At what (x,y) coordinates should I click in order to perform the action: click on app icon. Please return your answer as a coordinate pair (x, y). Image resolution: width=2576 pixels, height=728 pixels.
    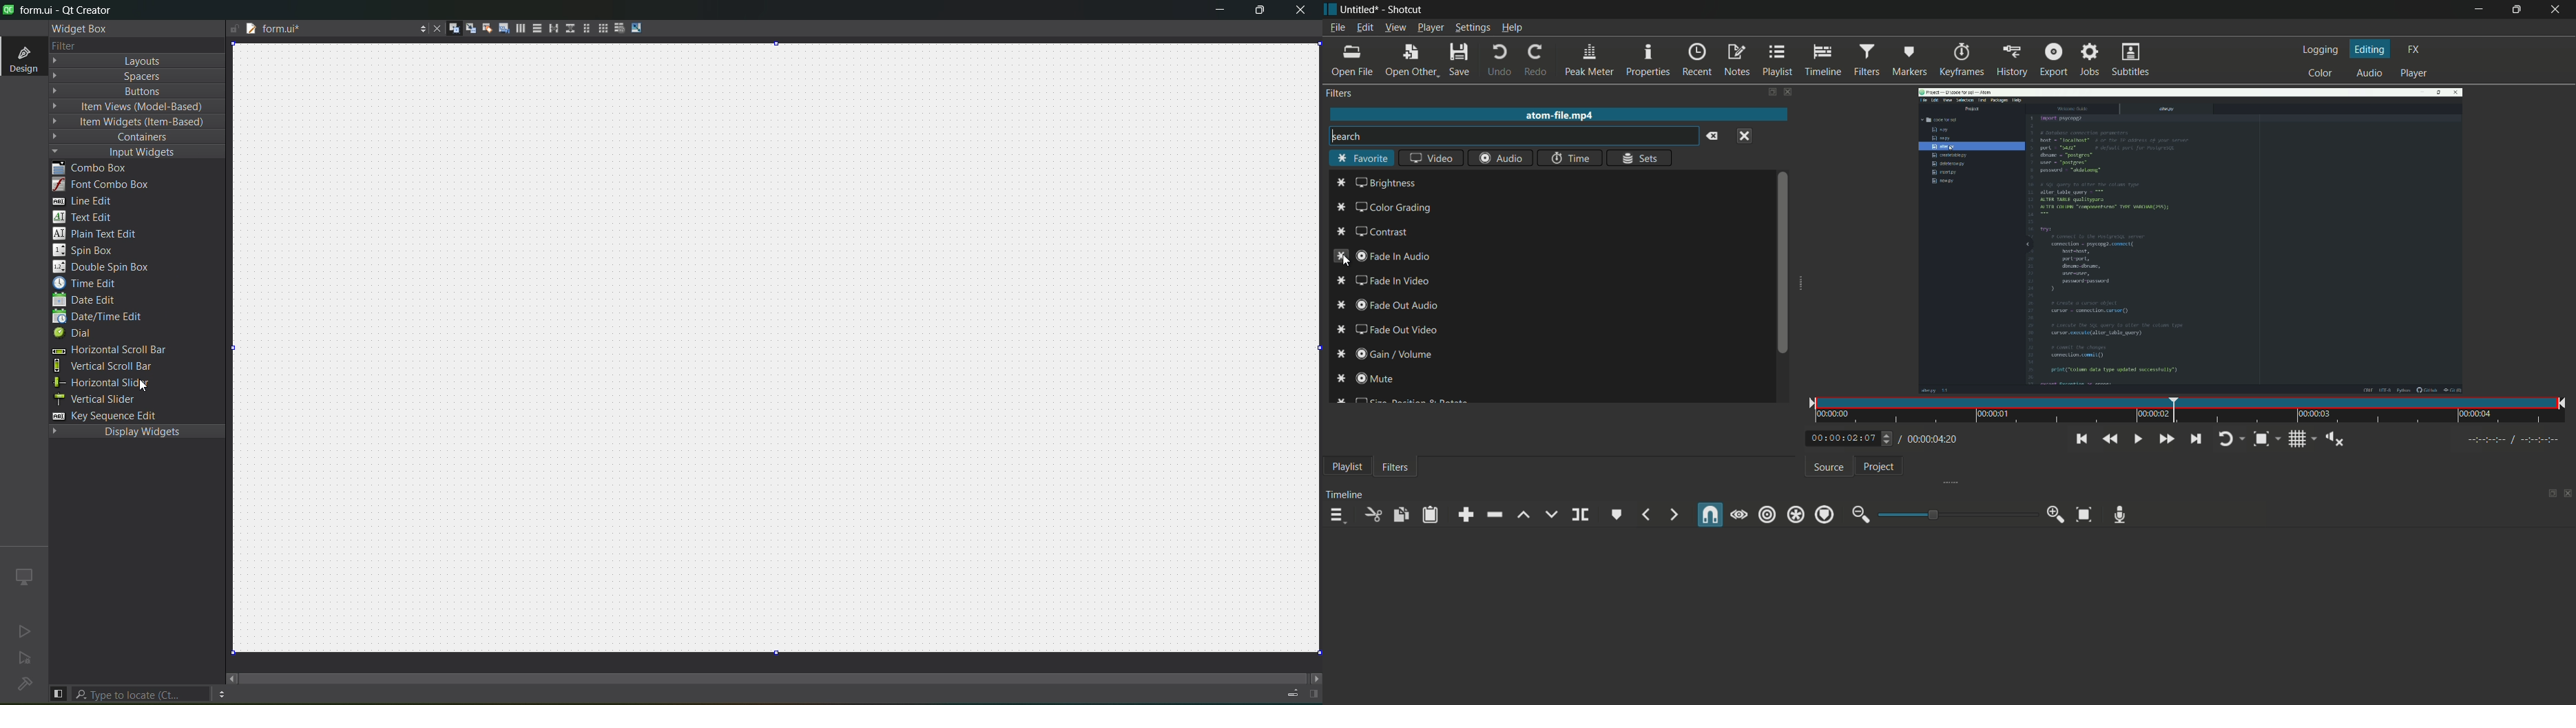
    Looking at the image, I should click on (1332, 11).